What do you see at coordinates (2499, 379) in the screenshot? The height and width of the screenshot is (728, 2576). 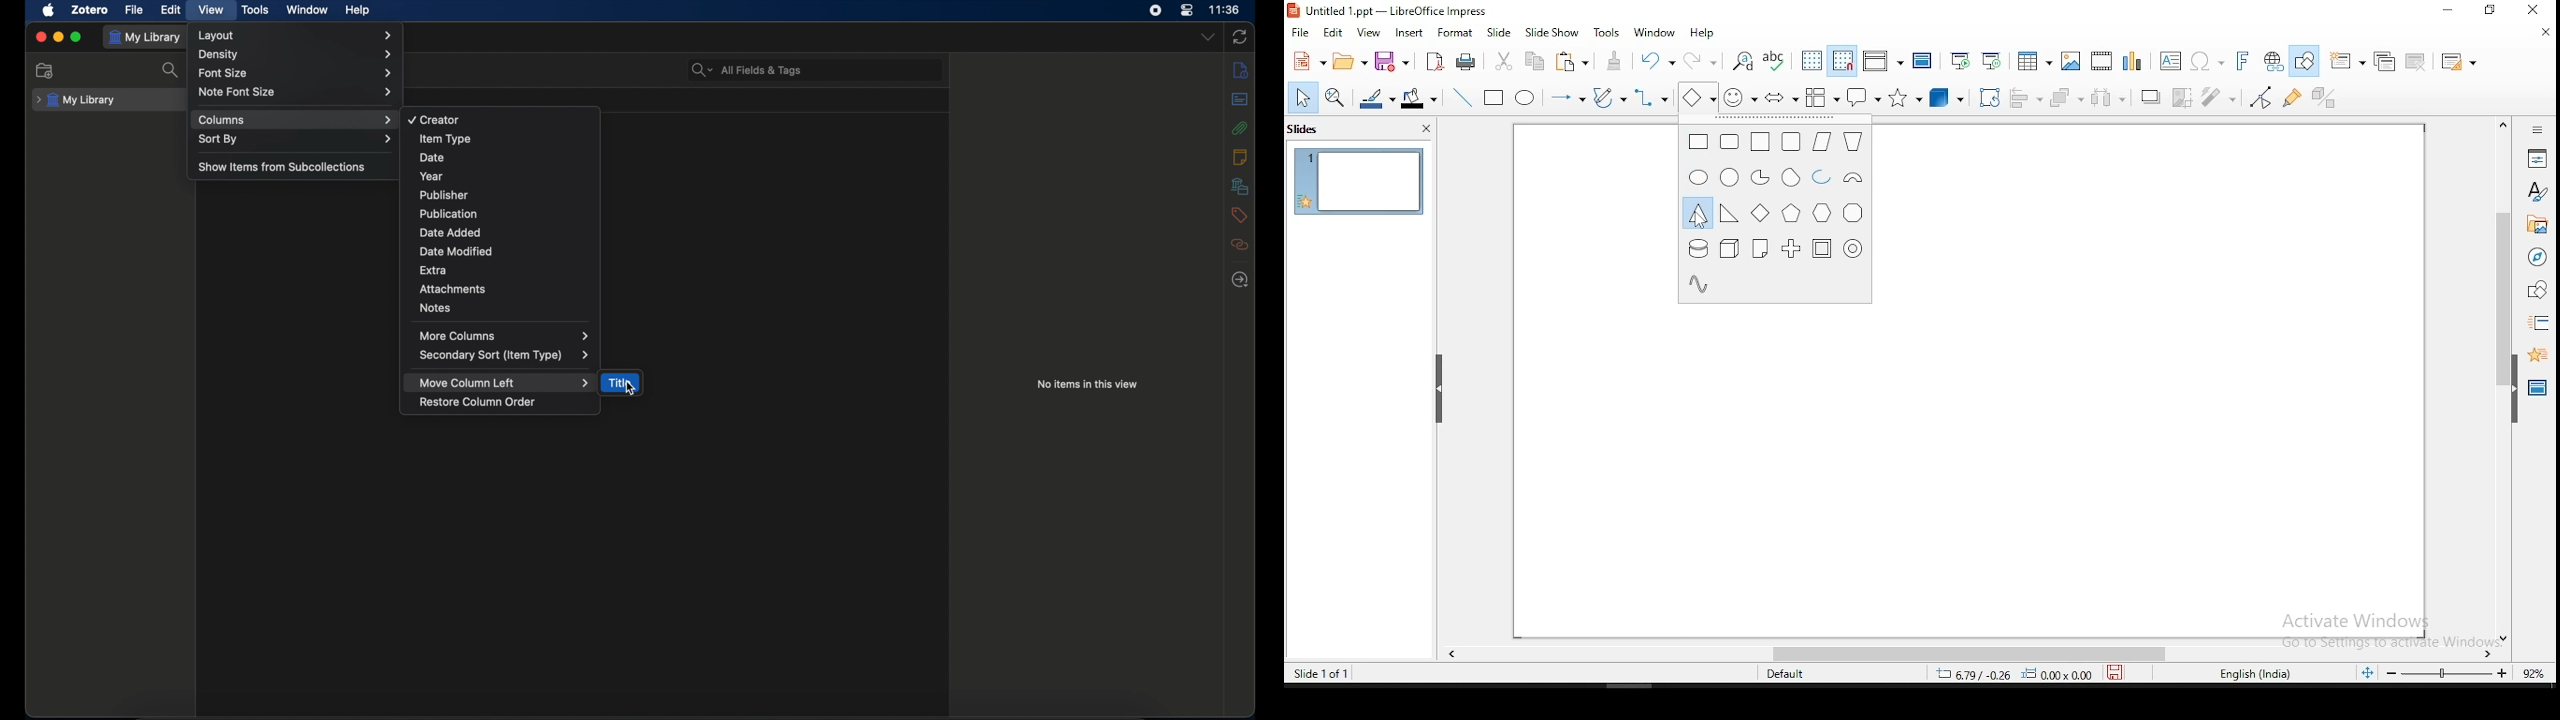 I see `scroll bar` at bounding box center [2499, 379].